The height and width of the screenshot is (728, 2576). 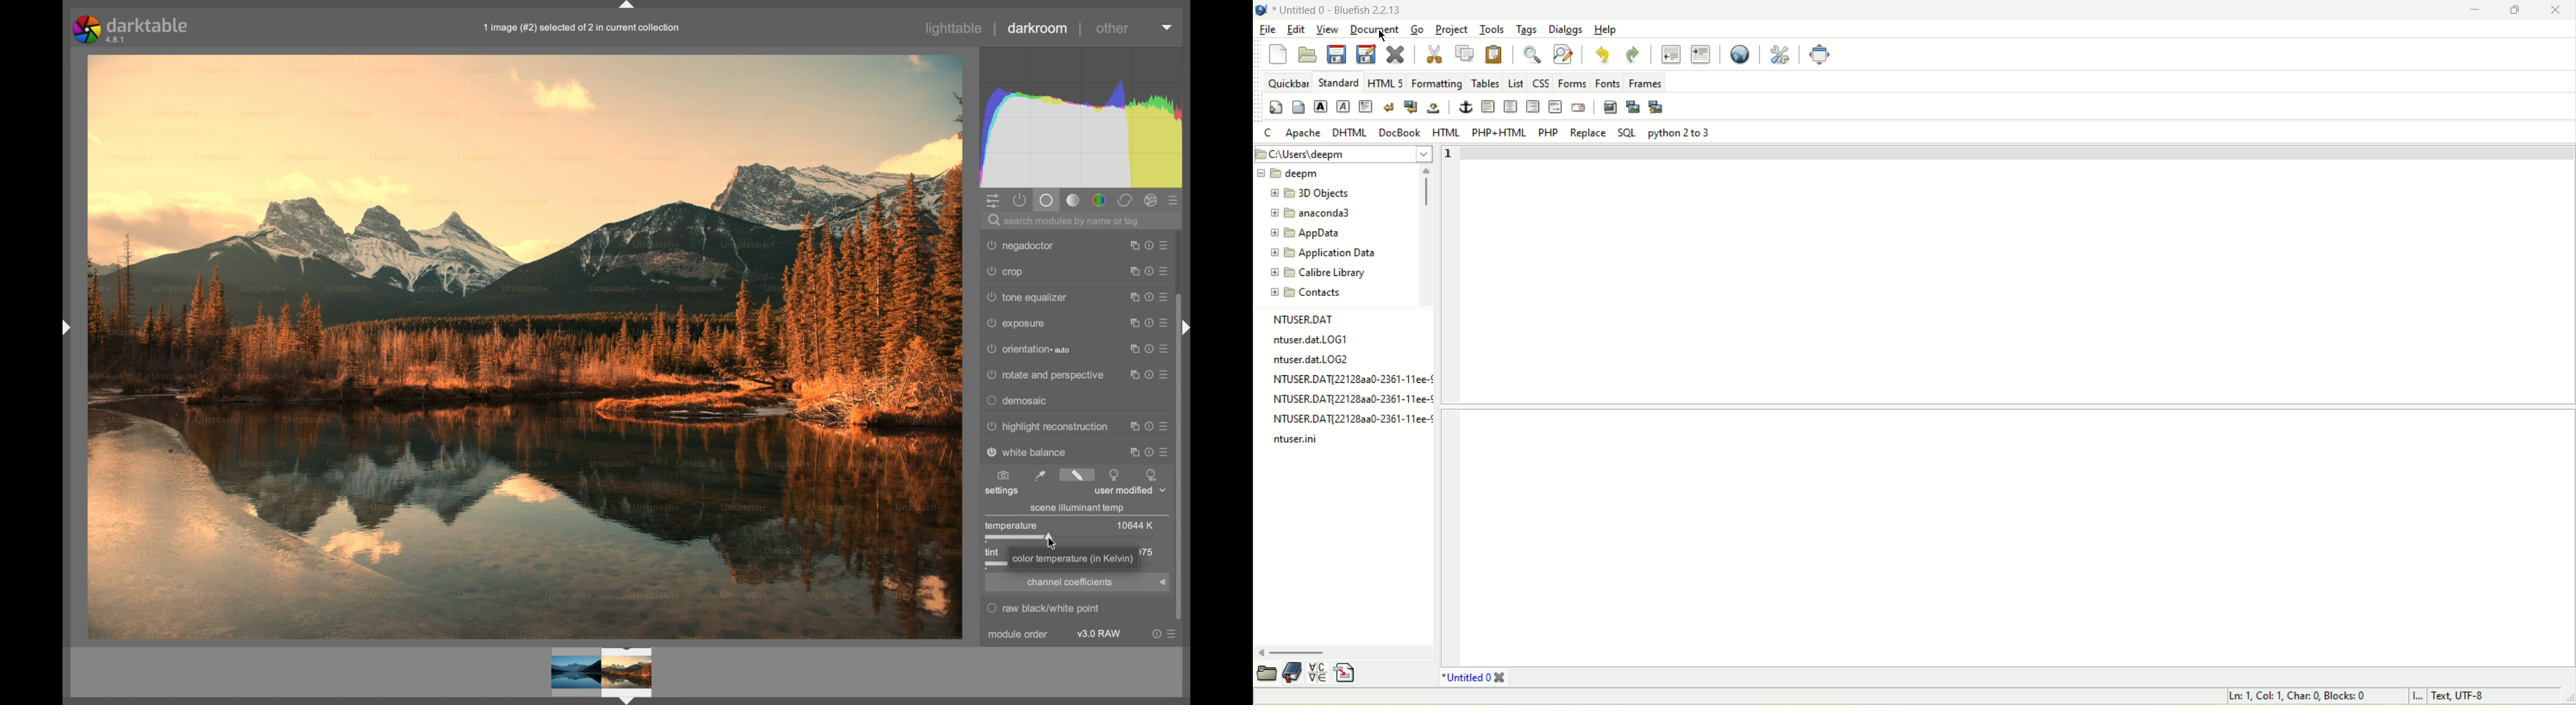 What do you see at coordinates (1133, 243) in the screenshot?
I see `instance` at bounding box center [1133, 243].